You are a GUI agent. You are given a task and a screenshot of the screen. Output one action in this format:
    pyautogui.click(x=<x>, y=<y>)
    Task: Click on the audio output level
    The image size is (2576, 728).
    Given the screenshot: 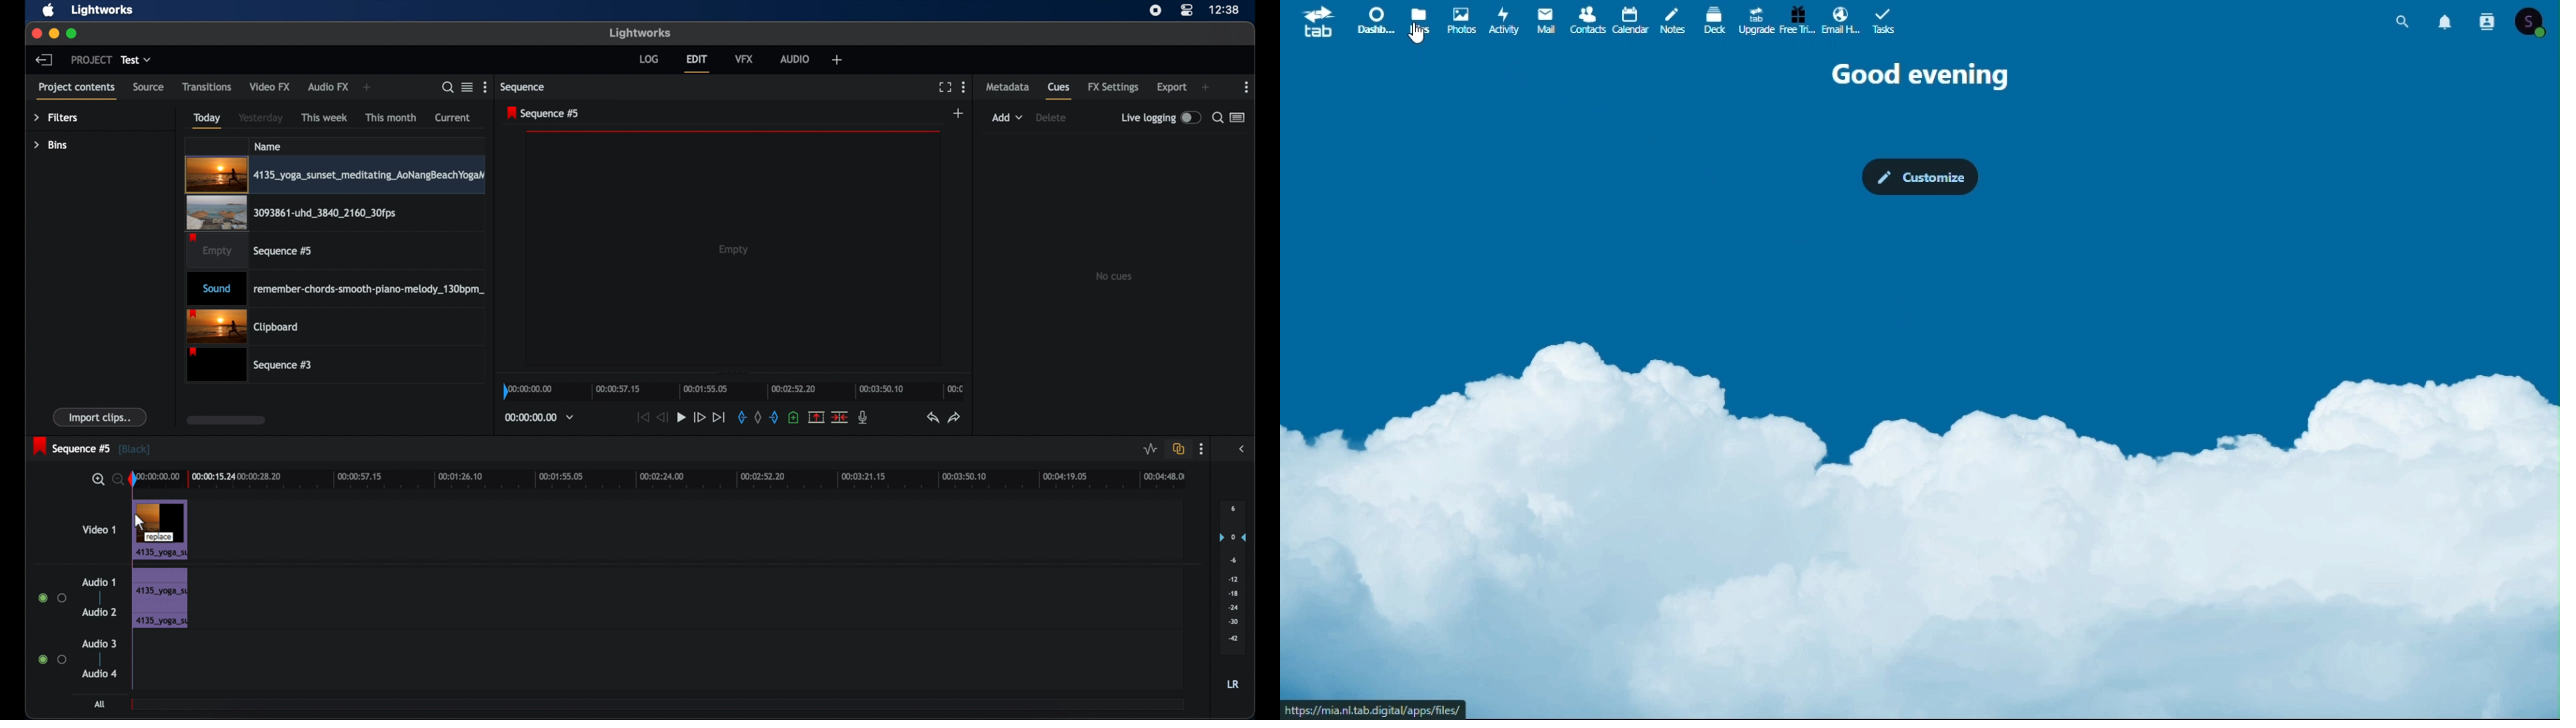 What is the action you would take?
    pyautogui.click(x=1233, y=573)
    